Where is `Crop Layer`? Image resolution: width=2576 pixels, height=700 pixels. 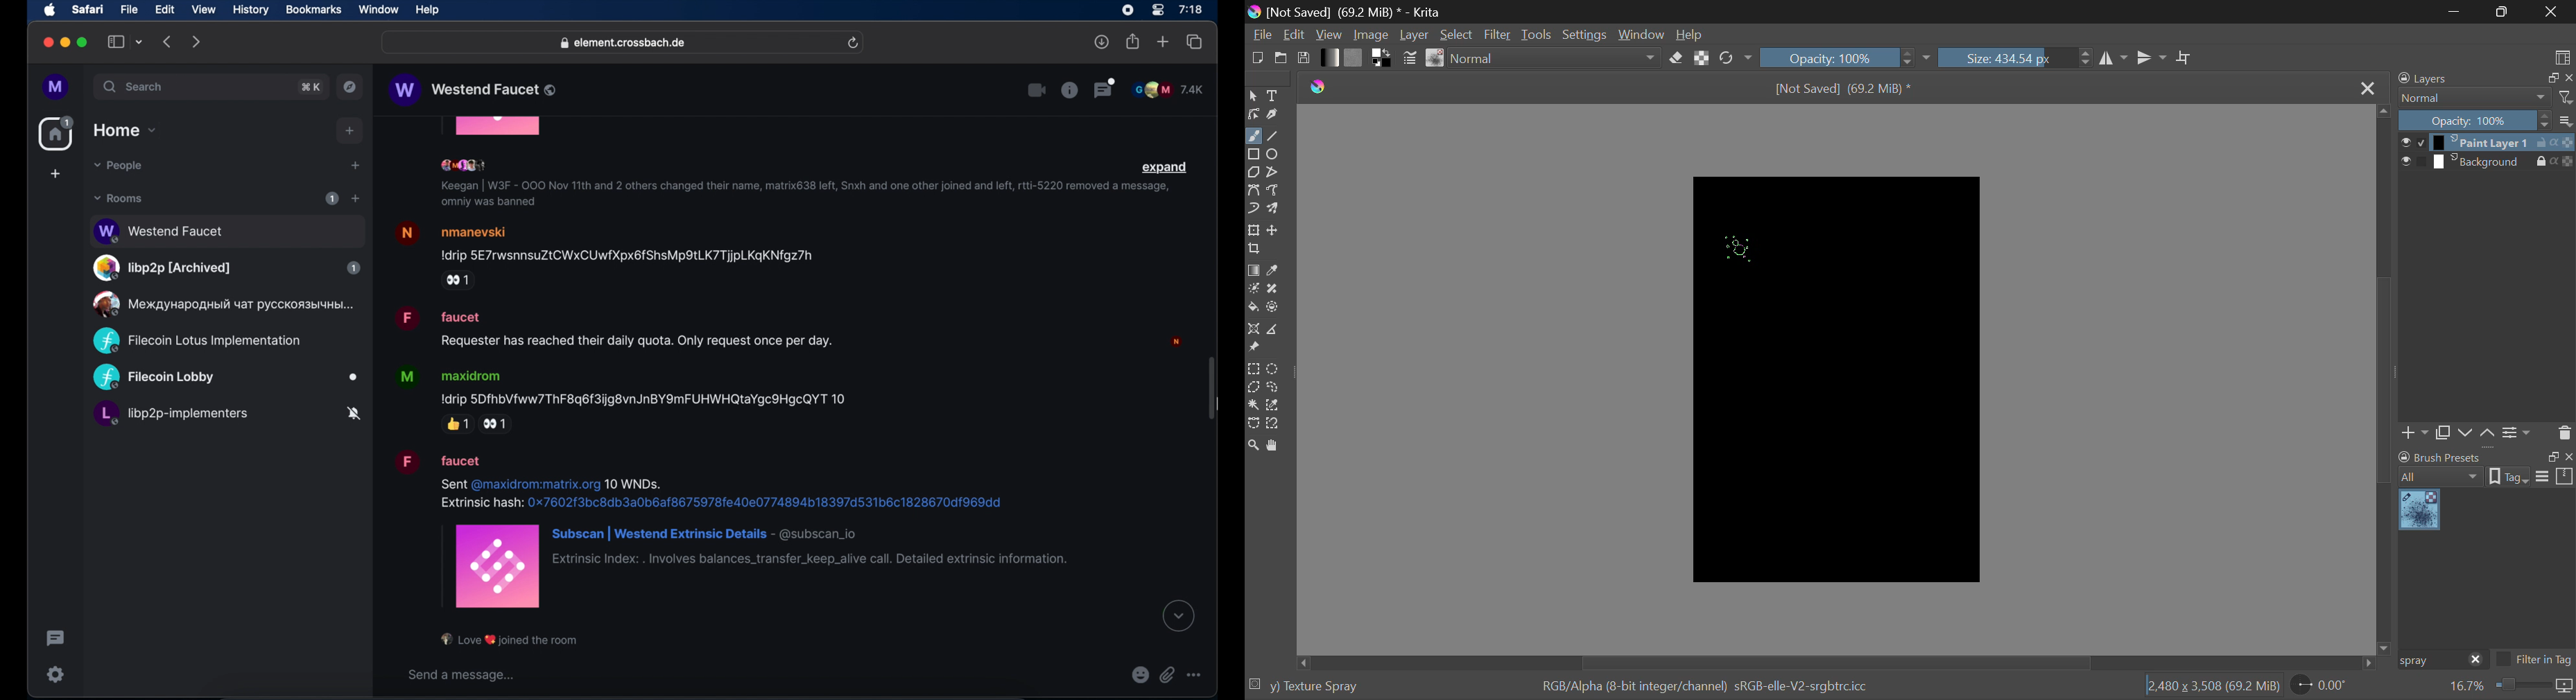
Crop Layer is located at coordinates (1256, 250).